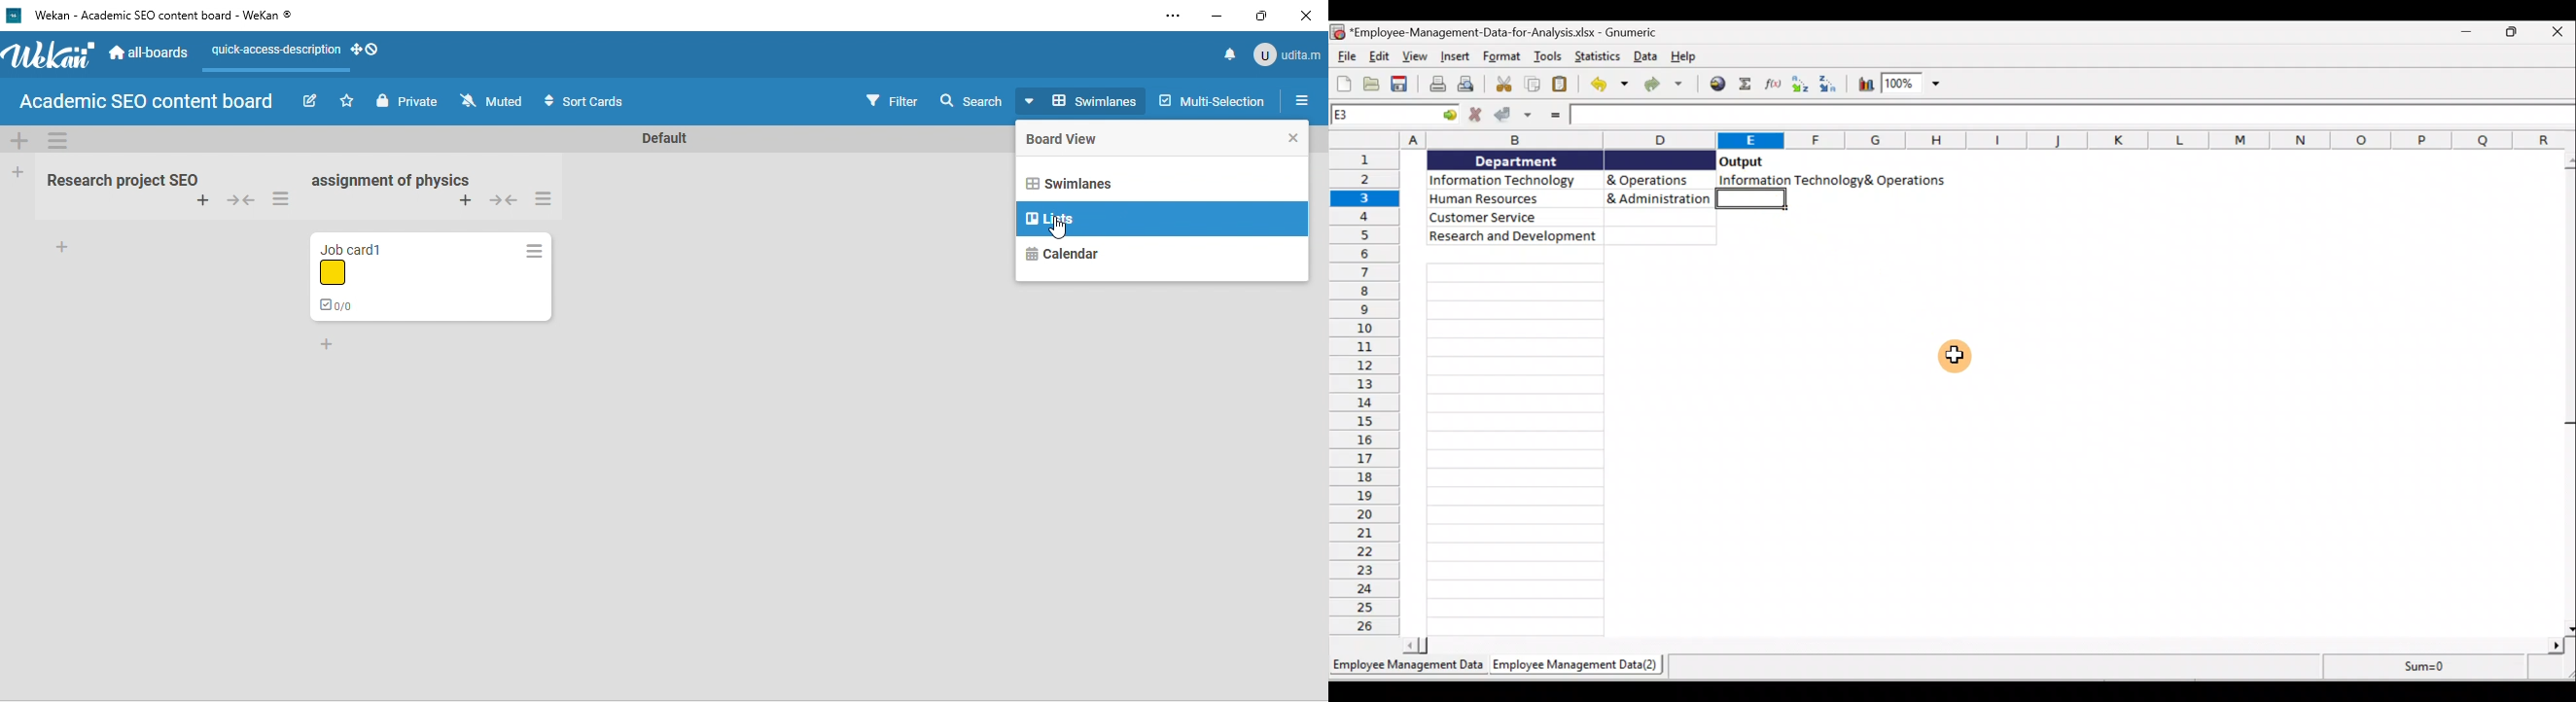 The height and width of the screenshot is (728, 2576). Describe the element at coordinates (1051, 218) in the screenshot. I see `Lists` at that location.